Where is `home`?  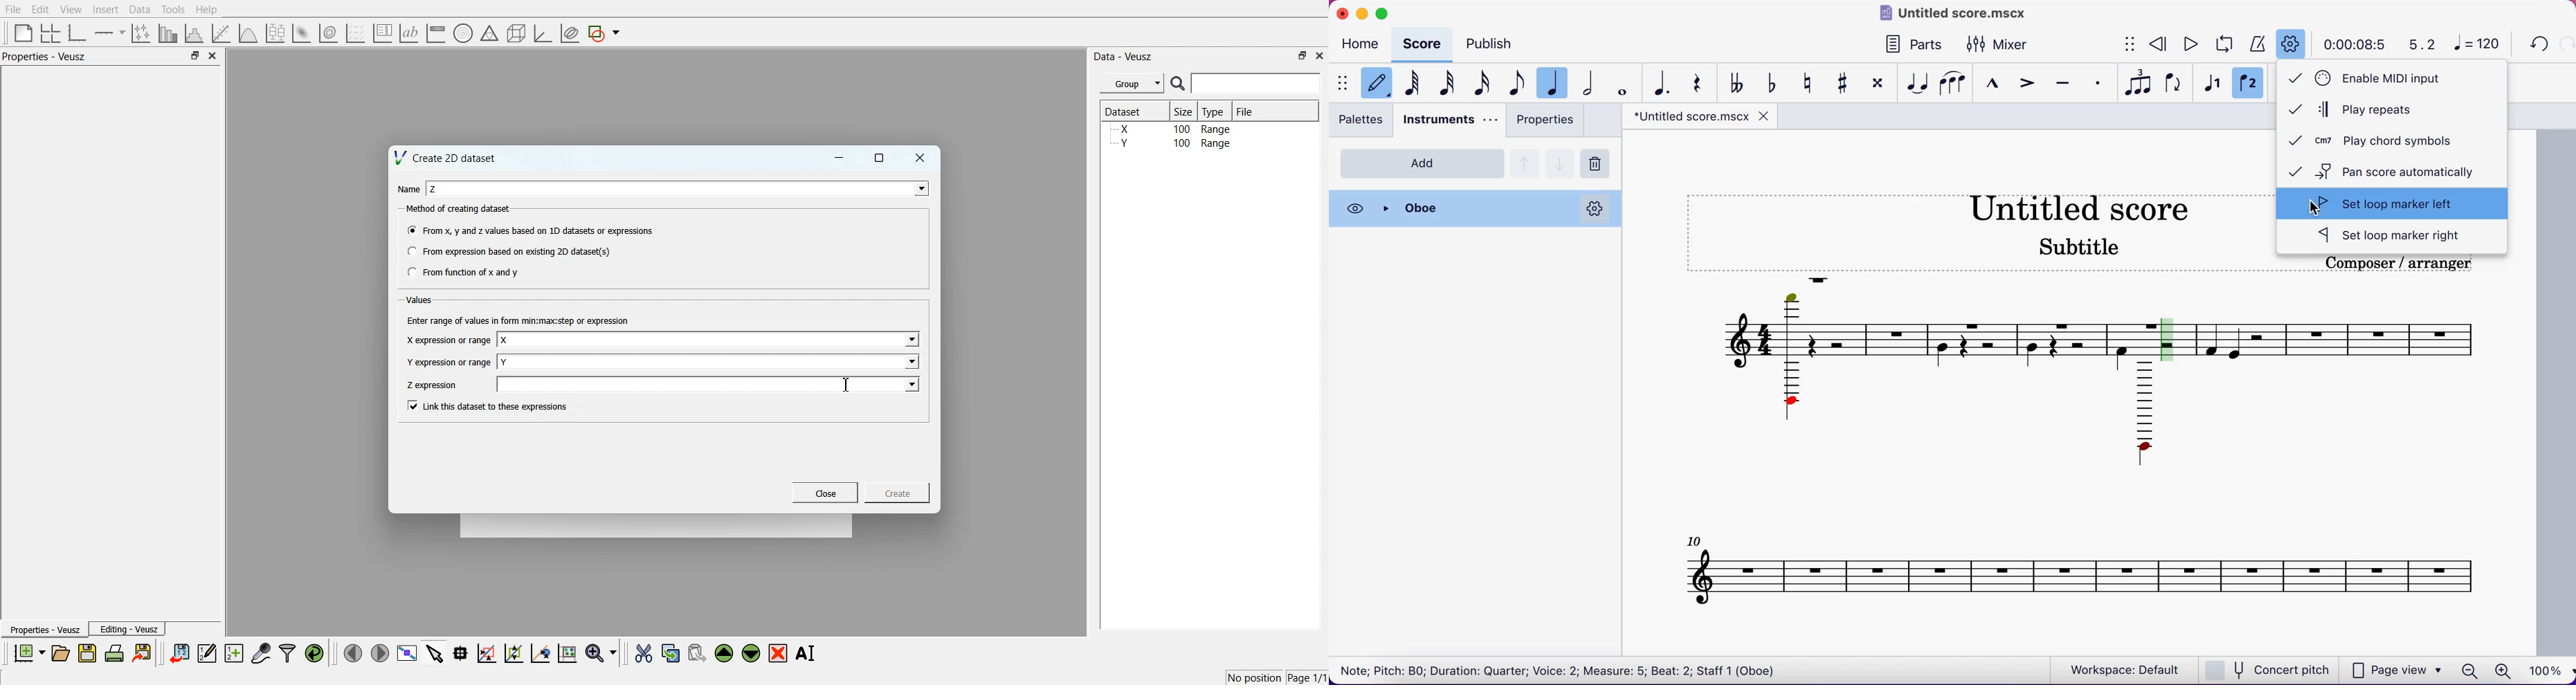
home is located at coordinates (1363, 46).